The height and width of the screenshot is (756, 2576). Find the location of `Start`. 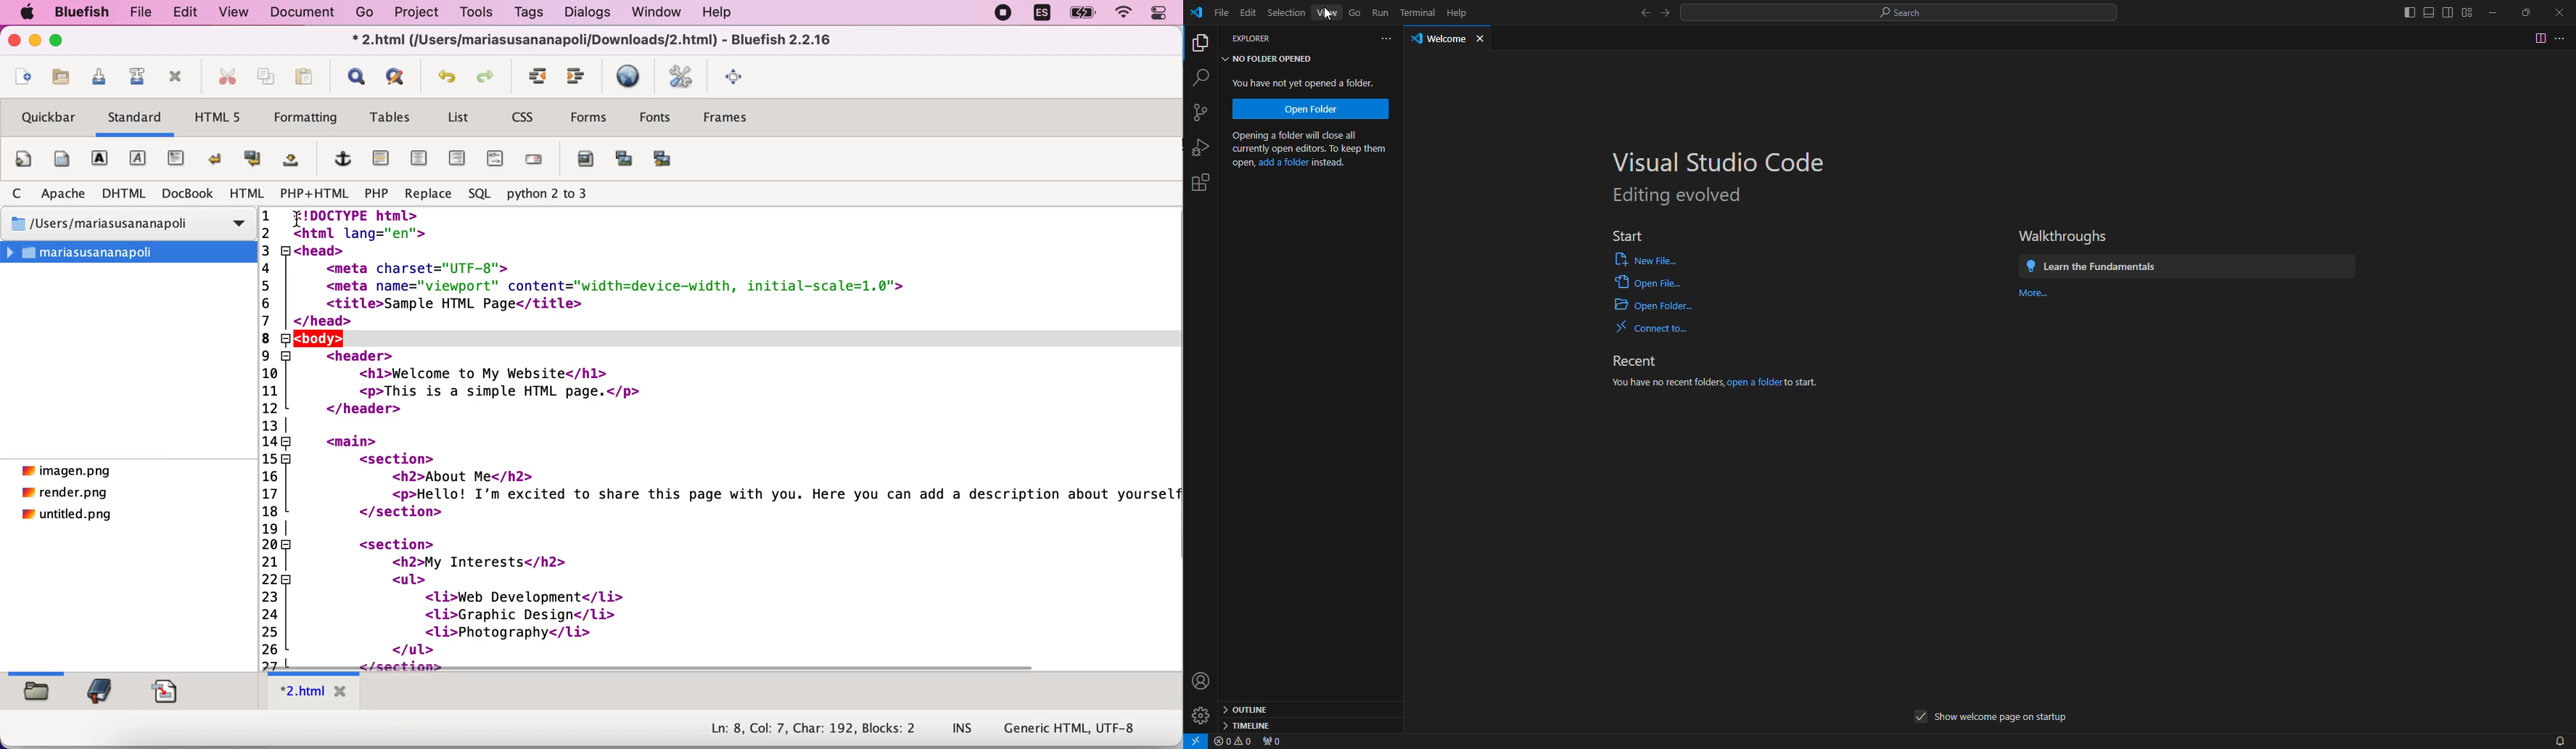

Start is located at coordinates (1634, 236).